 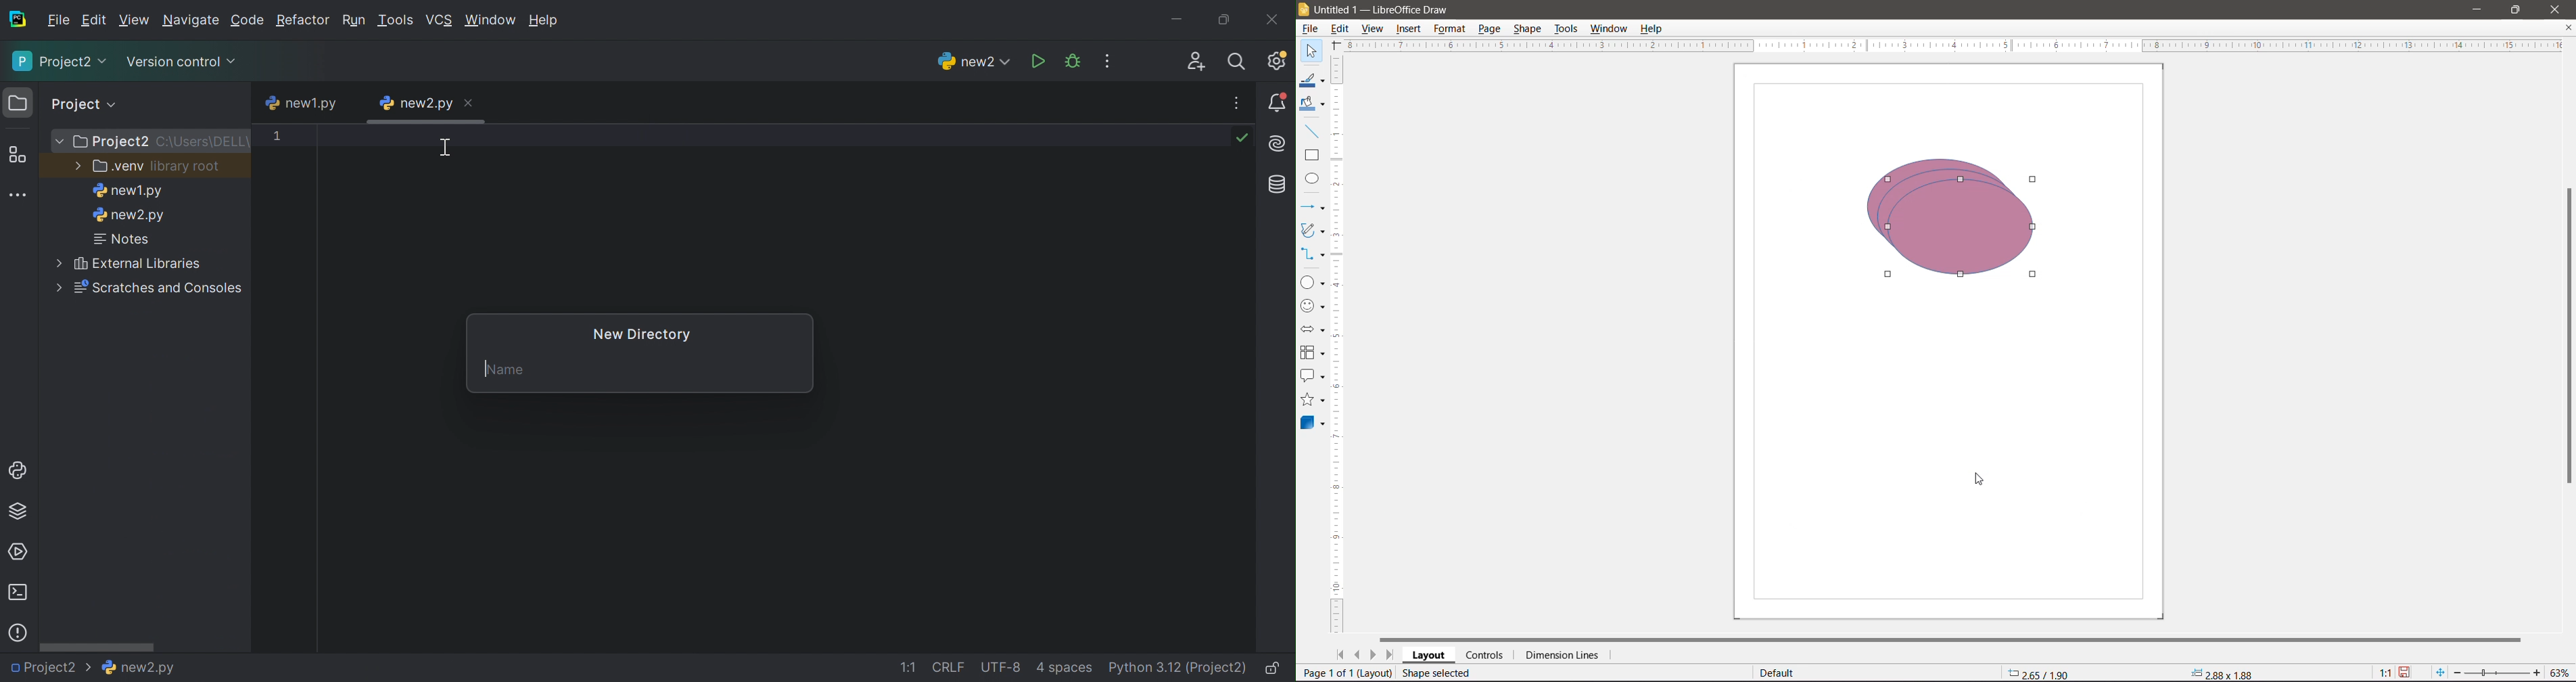 What do you see at coordinates (1312, 231) in the screenshot?
I see `Curves and Polygons` at bounding box center [1312, 231].